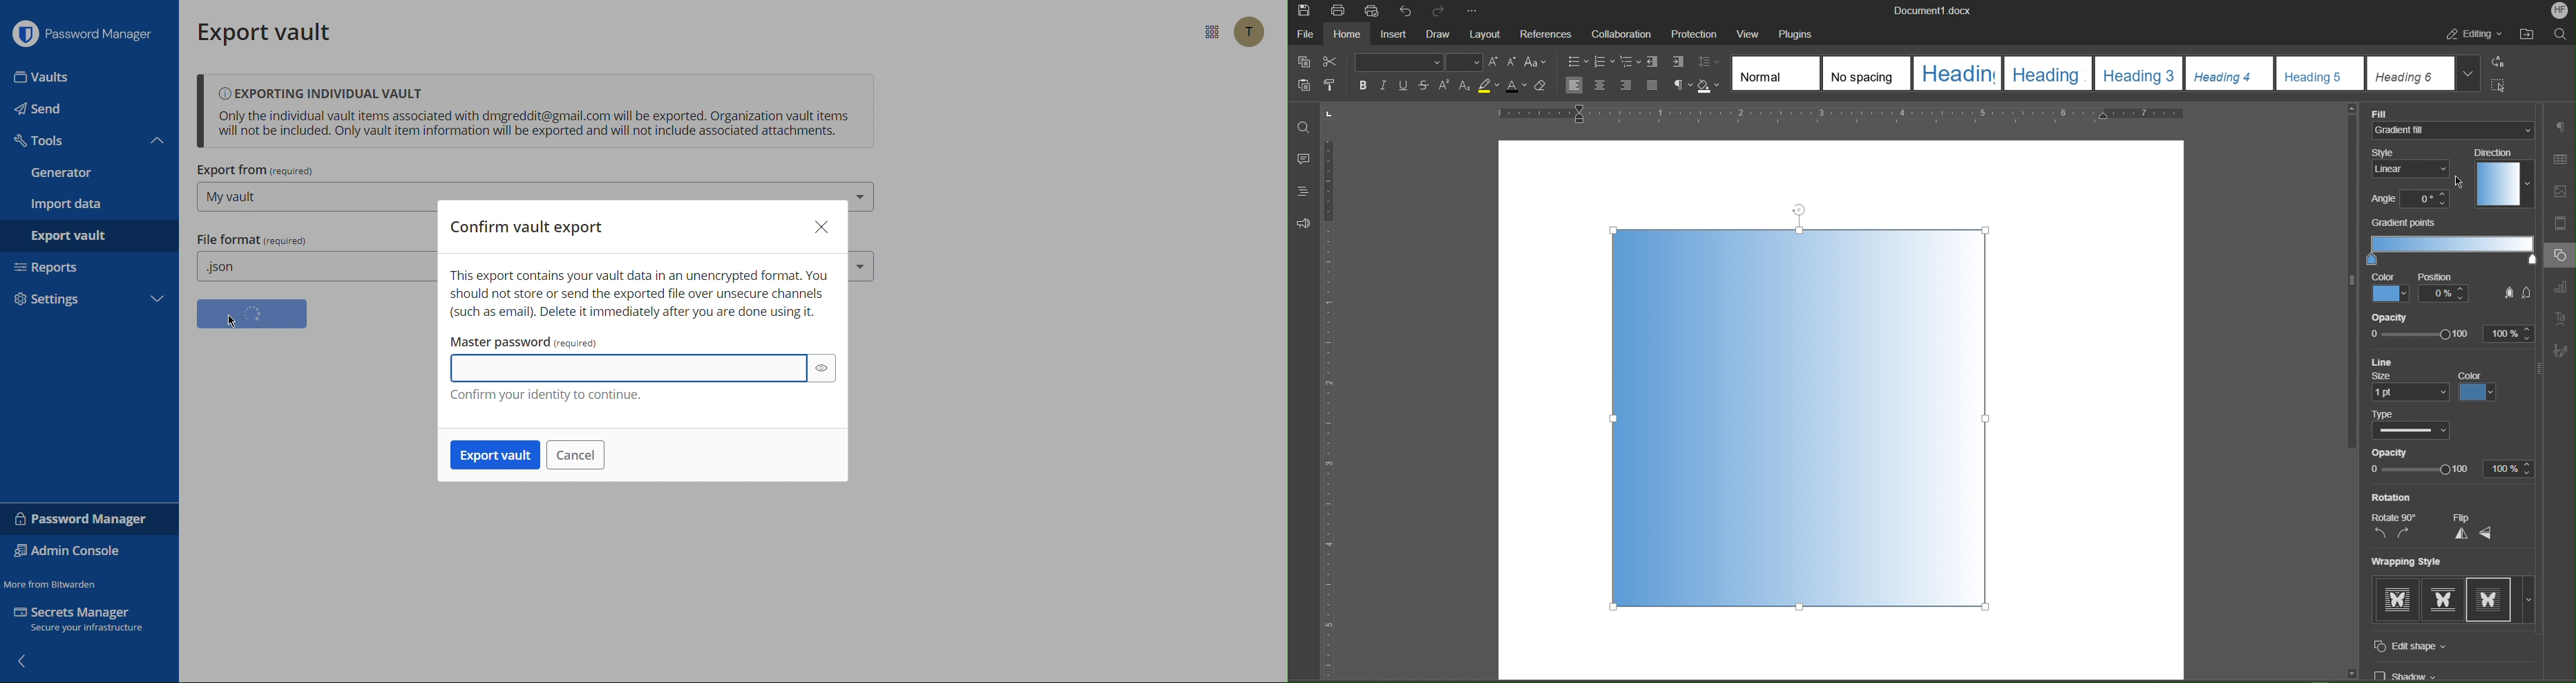 This screenshot has height=700, width=2576. What do you see at coordinates (2455, 130) in the screenshot?
I see `Gradient fill` at bounding box center [2455, 130].